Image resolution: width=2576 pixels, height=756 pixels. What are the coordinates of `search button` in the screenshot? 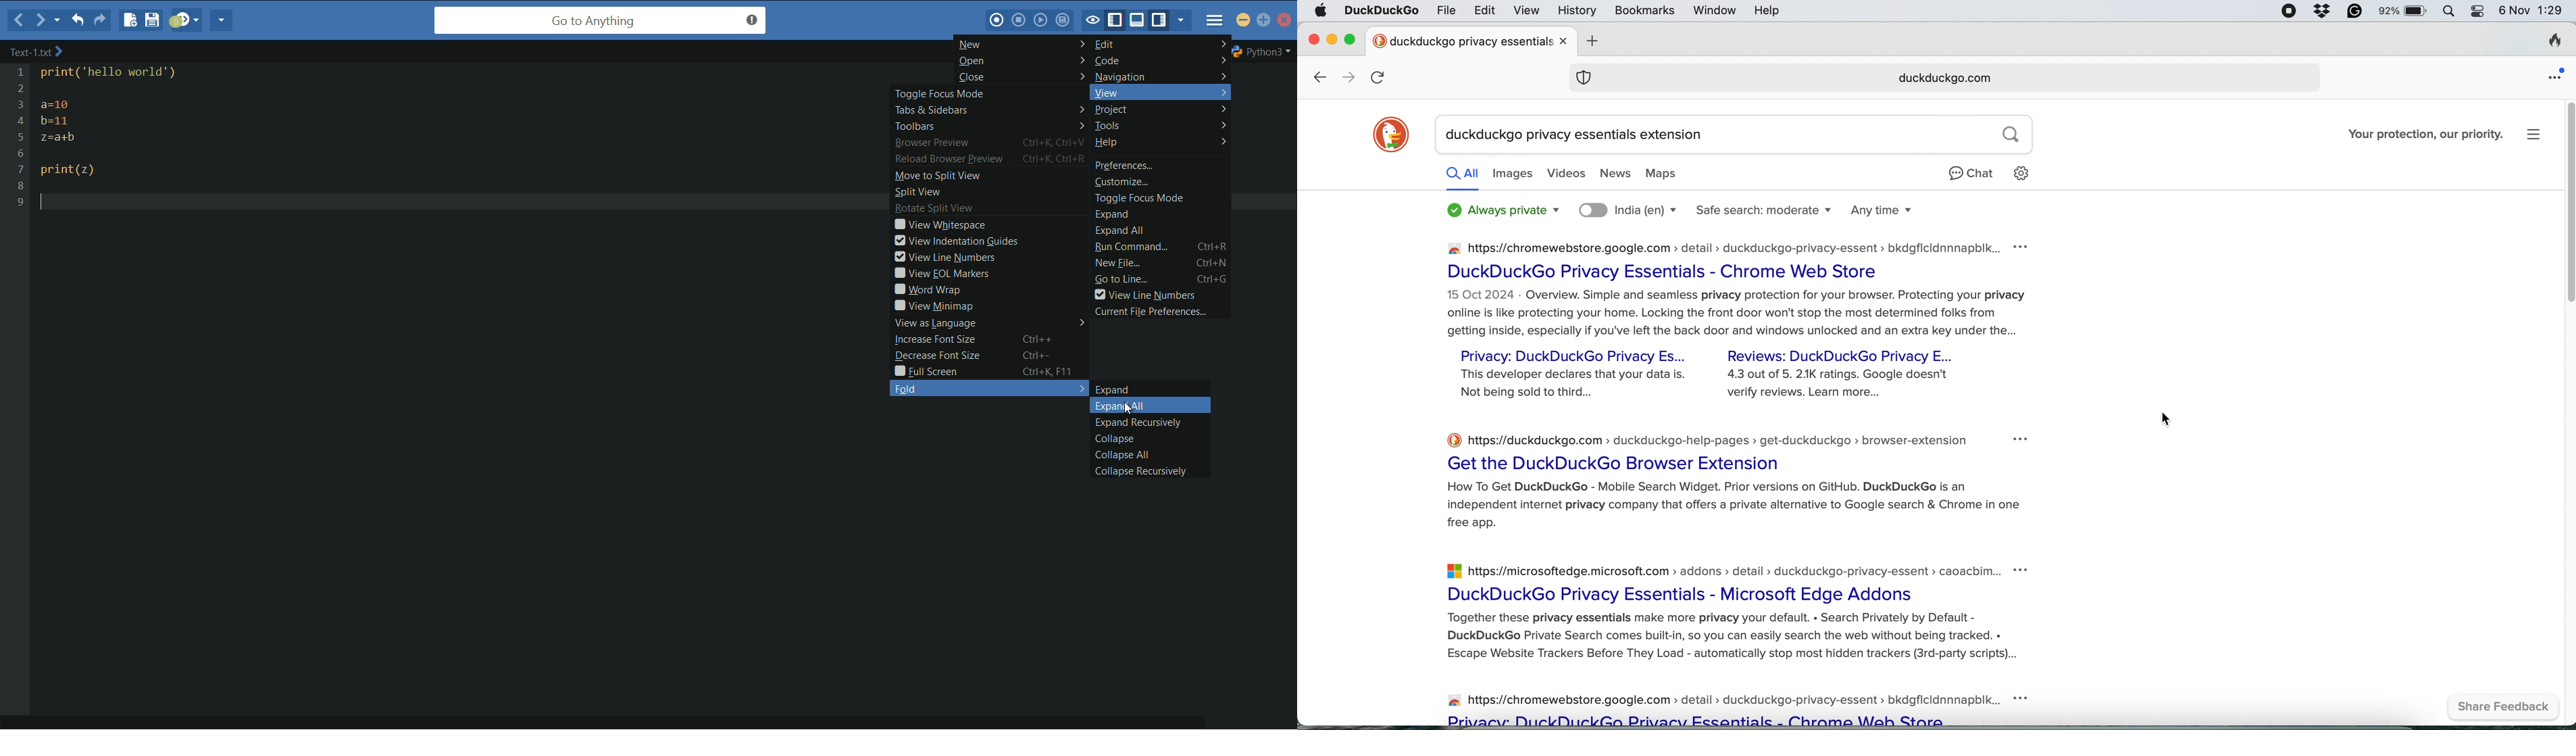 It's located at (2011, 134).